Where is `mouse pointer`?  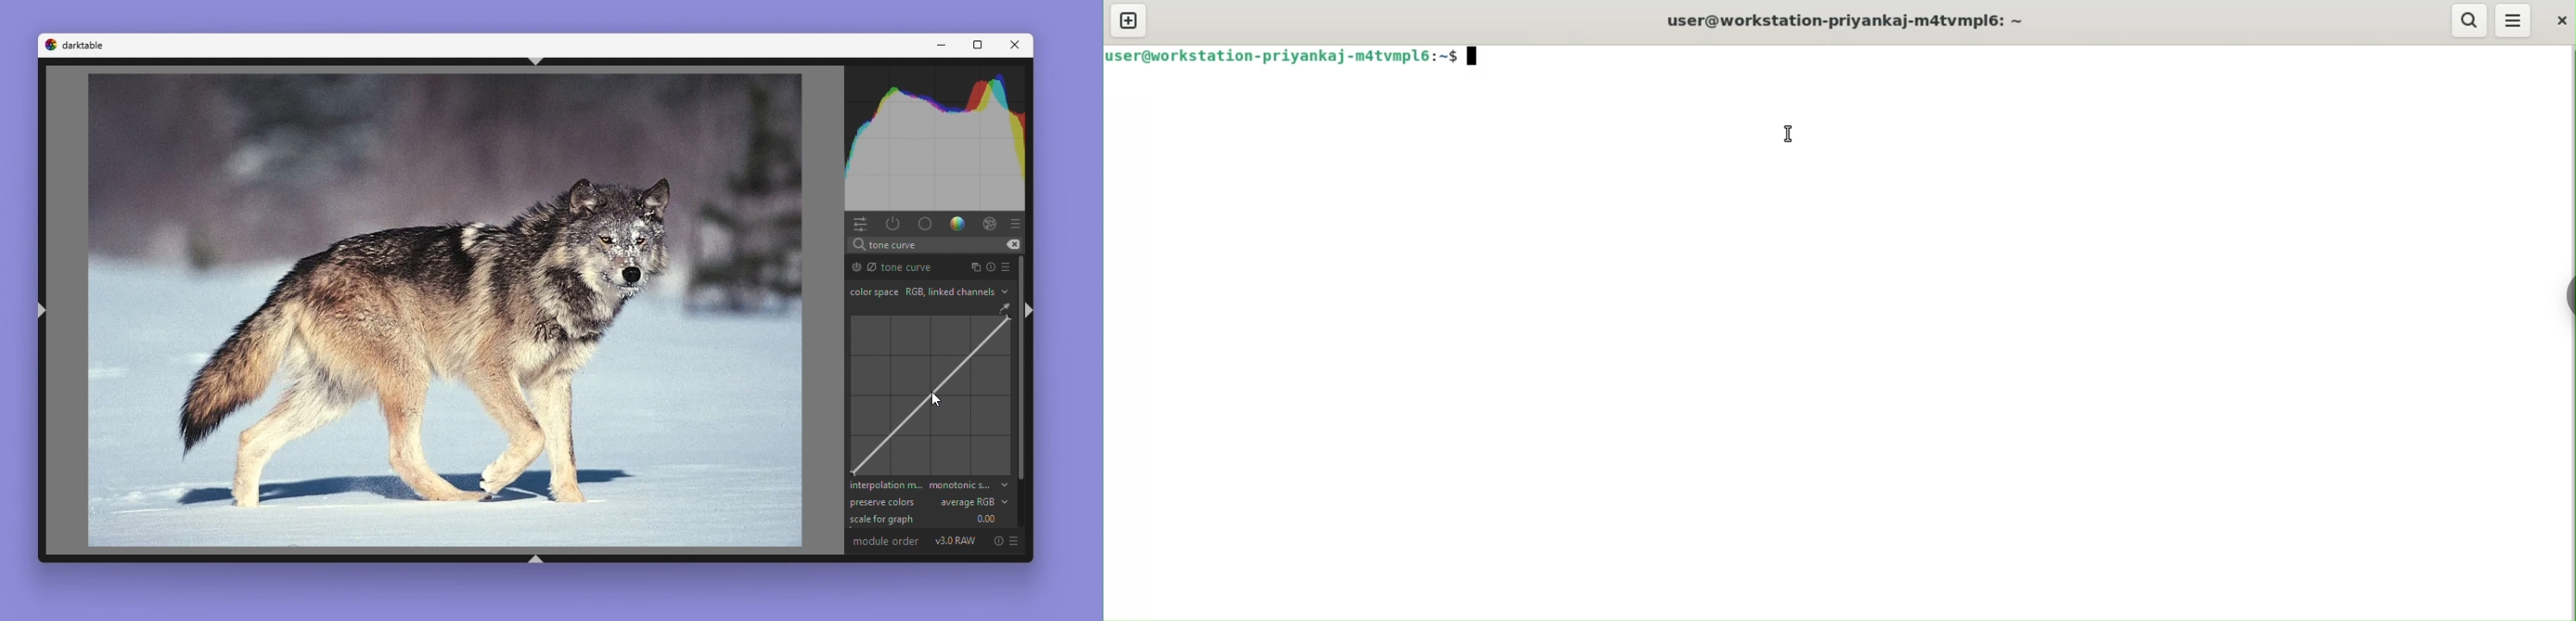
mouse pointer is located at coordinates (1788, 133).